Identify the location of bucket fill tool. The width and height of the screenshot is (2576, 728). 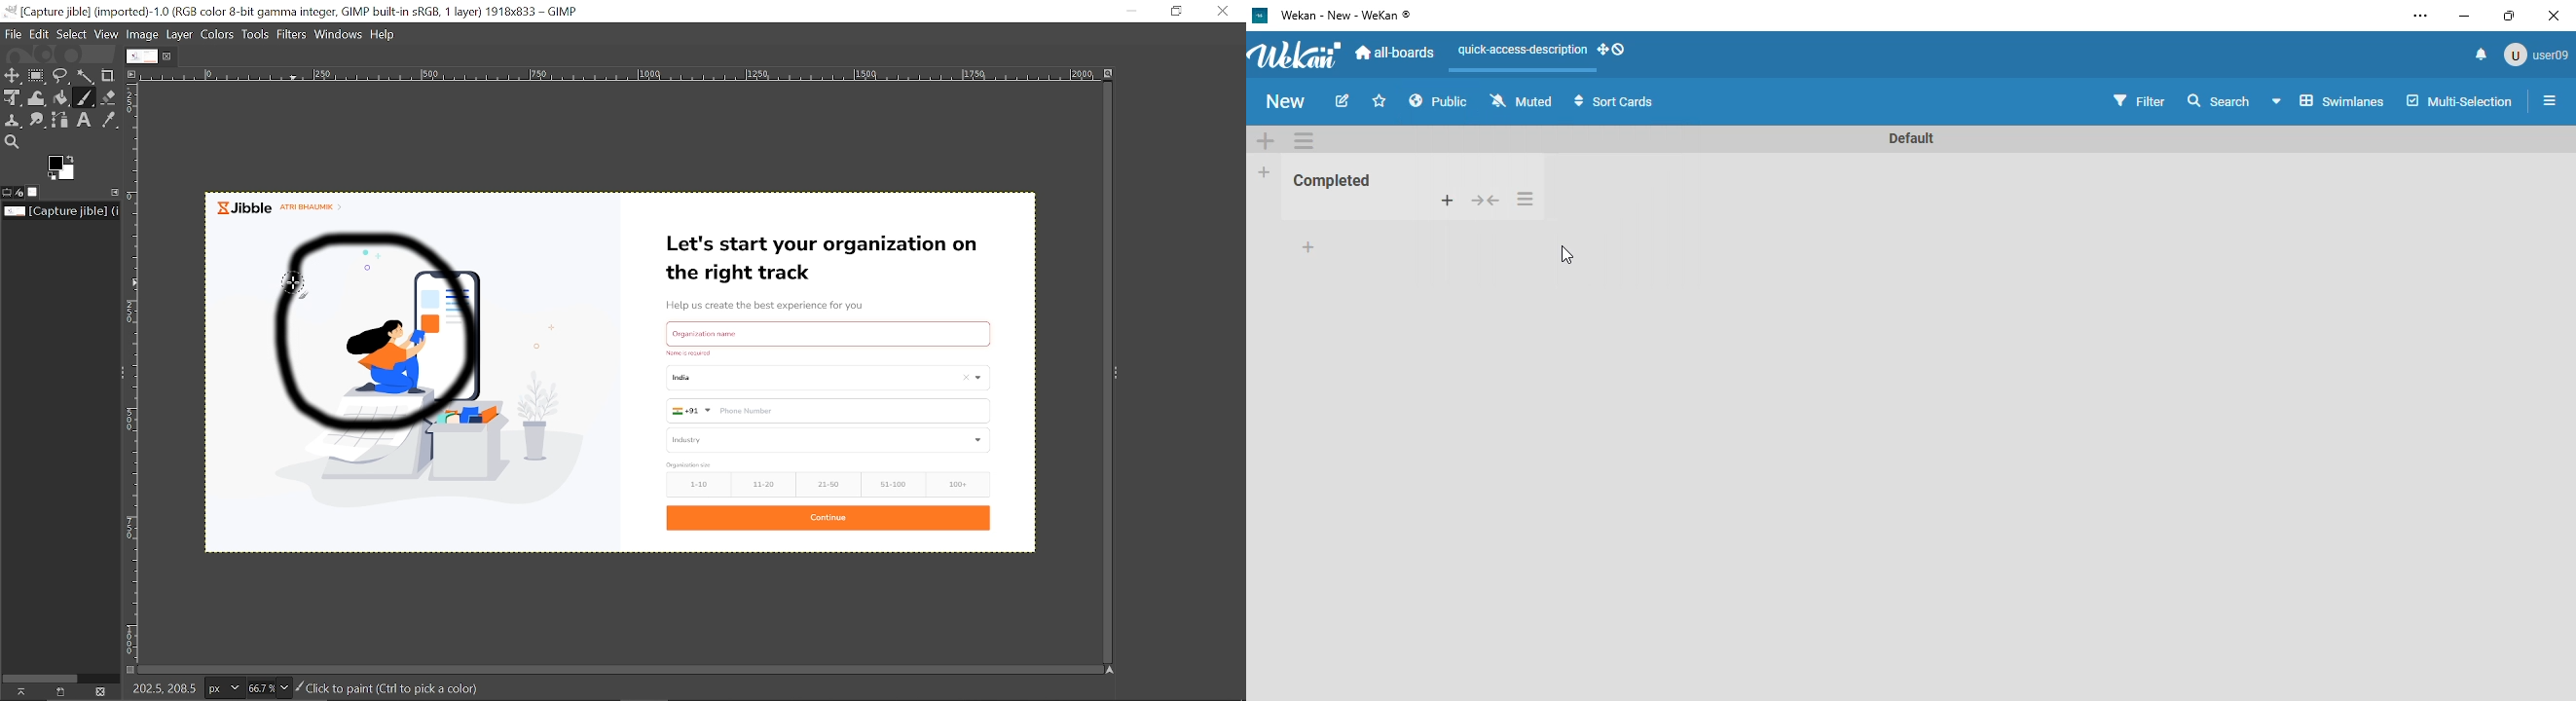
(61, 99).